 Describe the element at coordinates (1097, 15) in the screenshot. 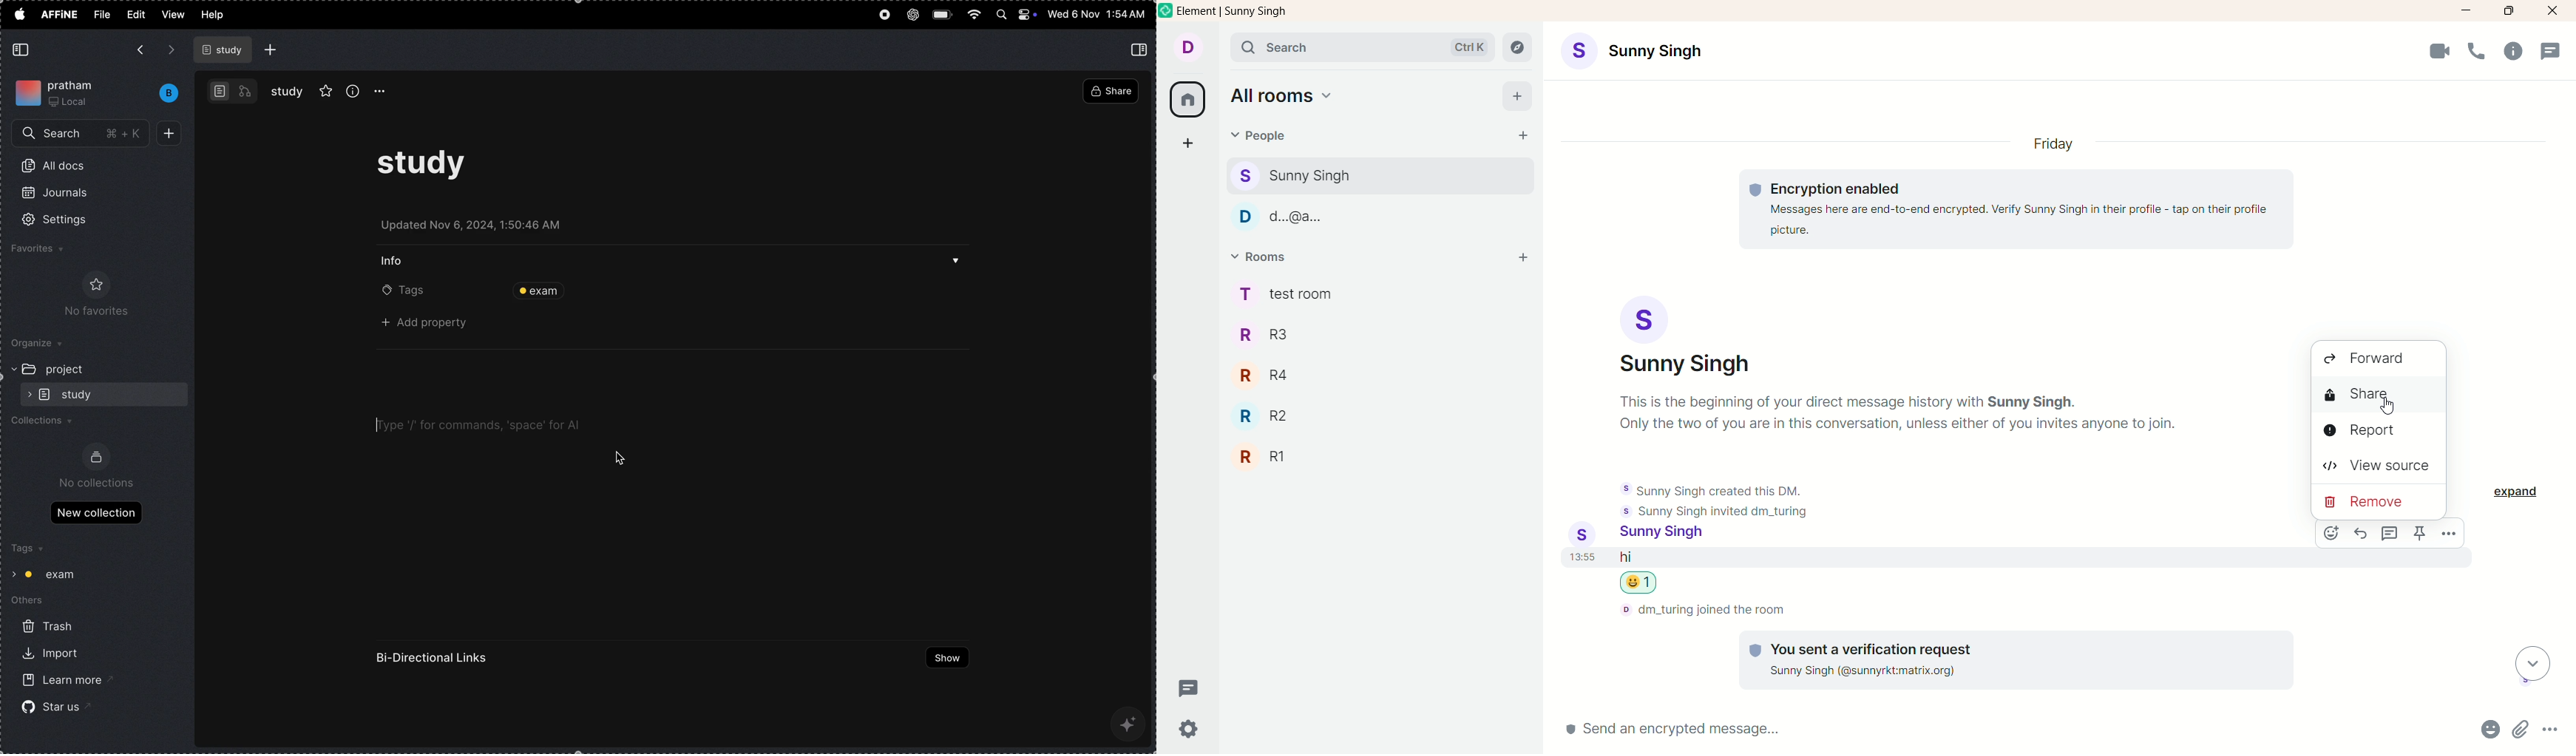

I see `time and date` at that location.